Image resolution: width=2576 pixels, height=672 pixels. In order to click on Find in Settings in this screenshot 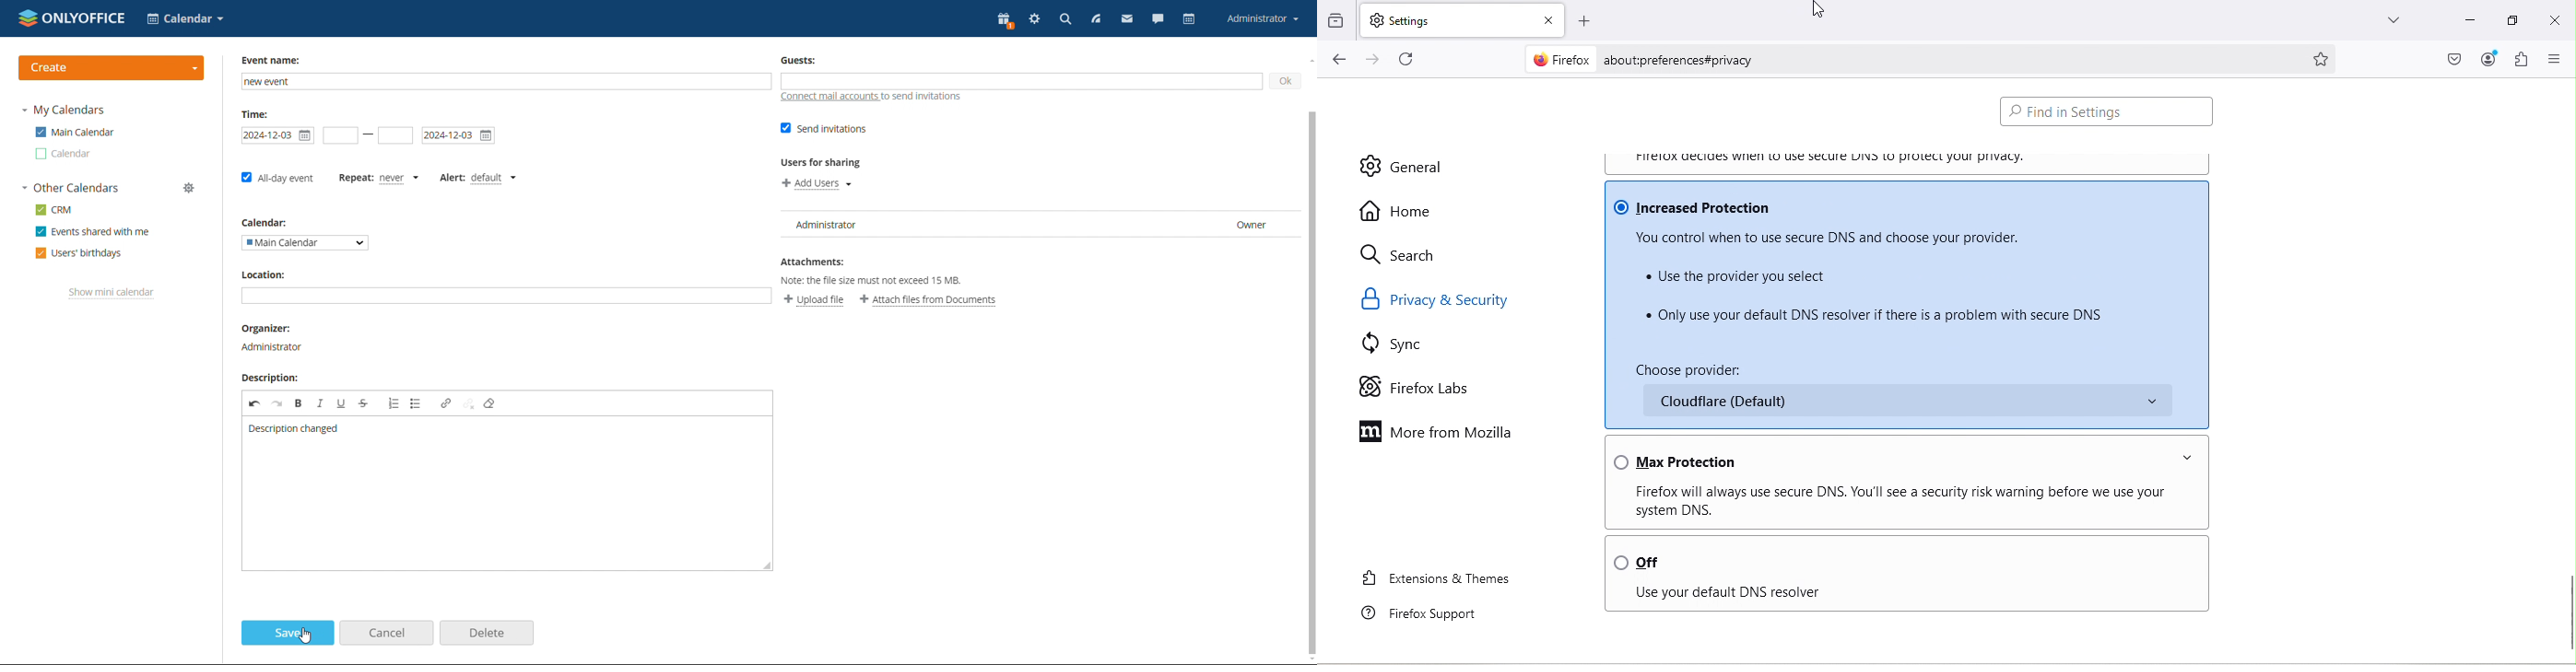, I will do `click(2108, 108)`.